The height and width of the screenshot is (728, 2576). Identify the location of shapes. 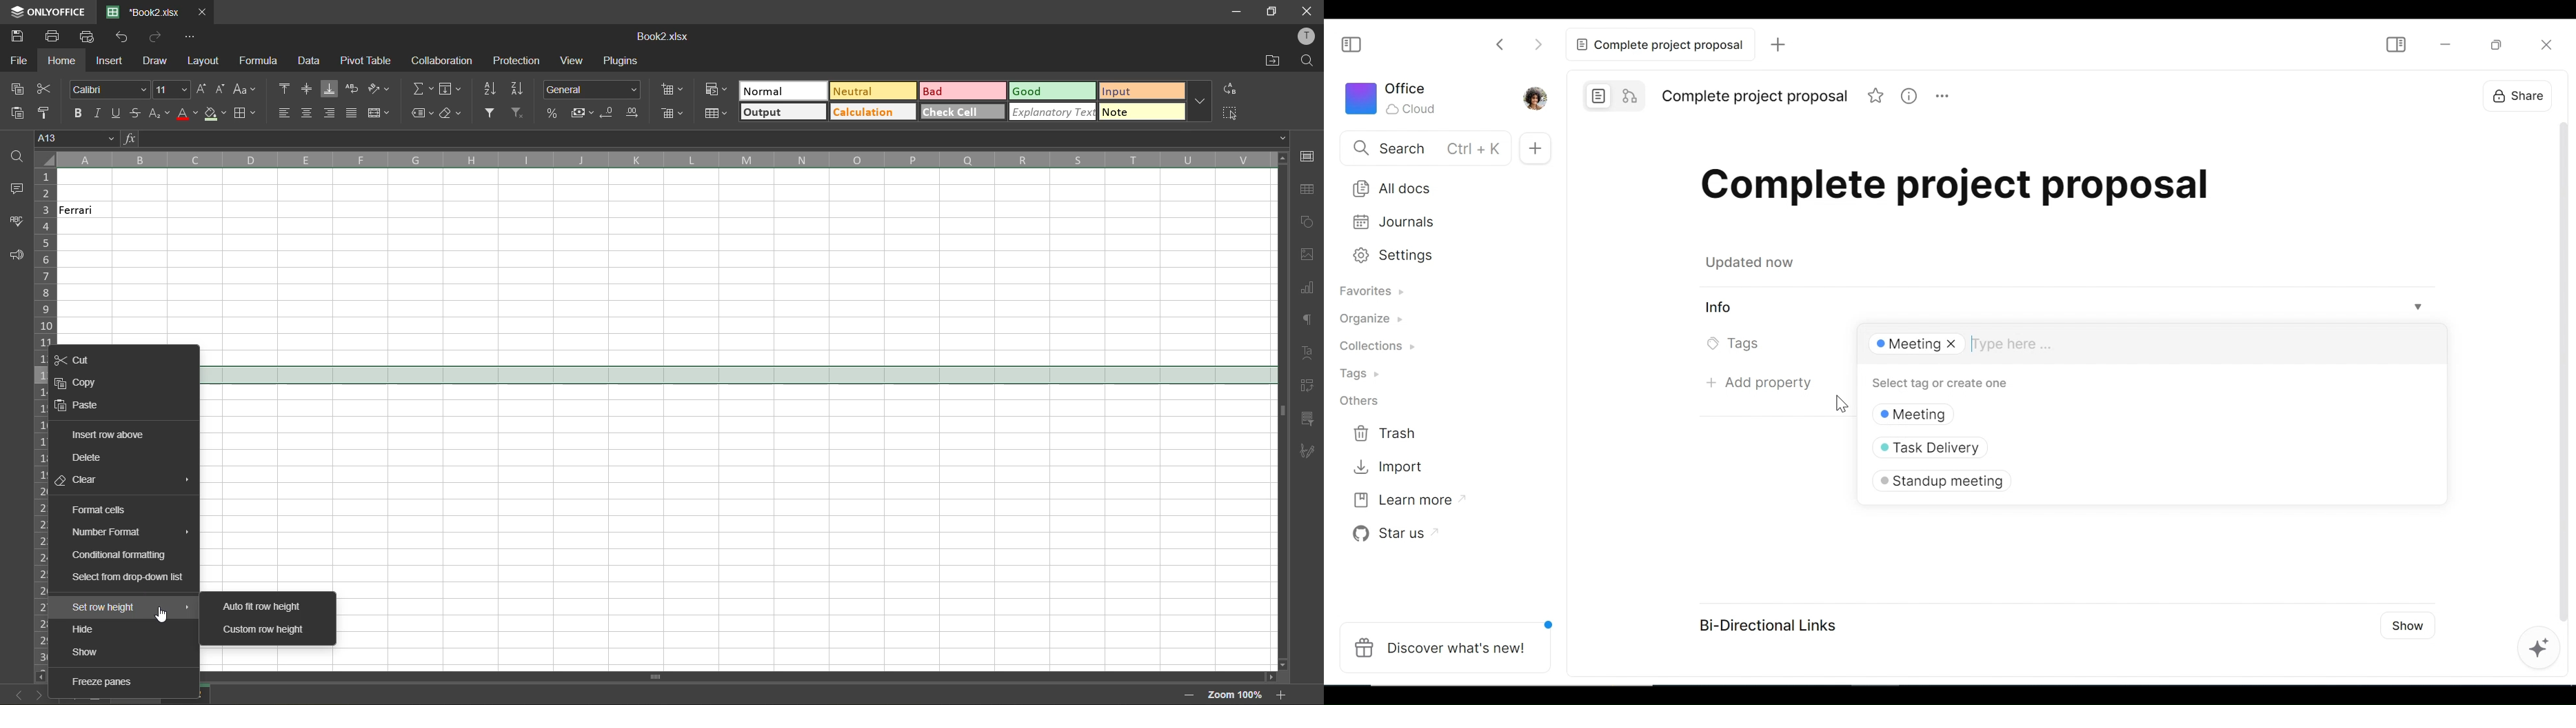
(1308, 222).